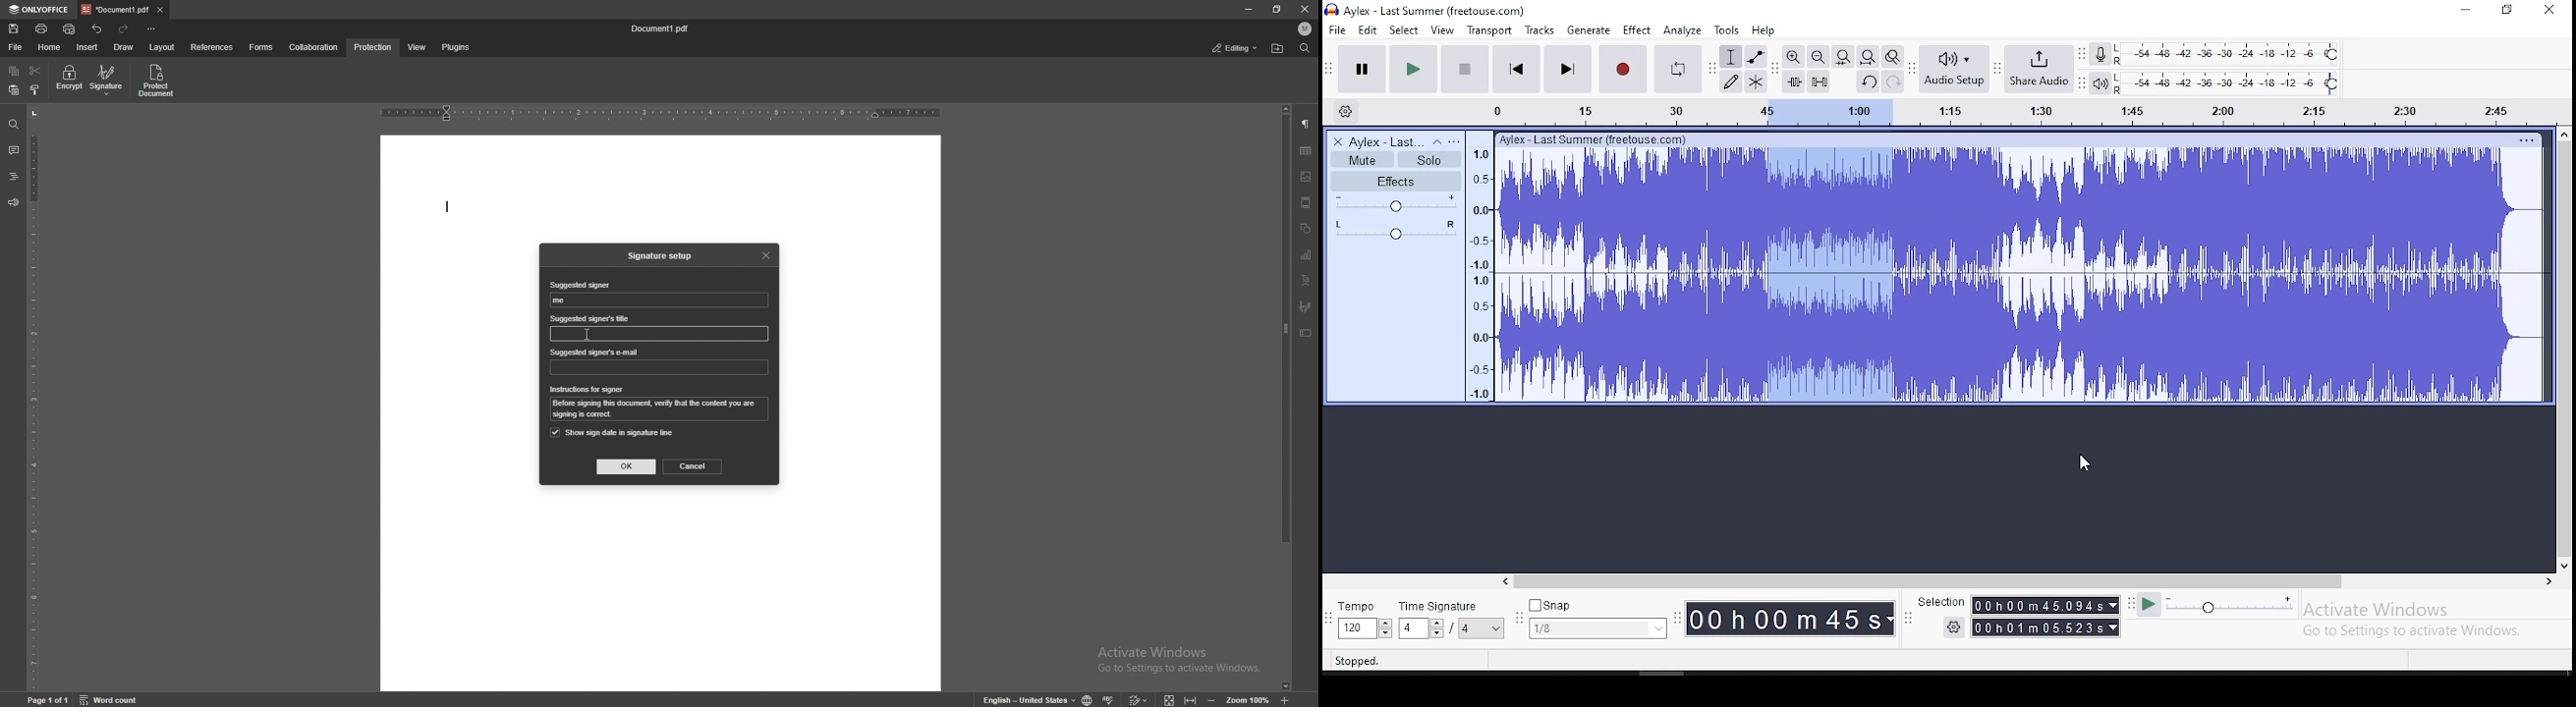 The width and height of the screenshot is (2576, 728). What do you see at coordinates (2234, 53) in the screenshot?
I see `recording level` at bounding box center [2234, 53].